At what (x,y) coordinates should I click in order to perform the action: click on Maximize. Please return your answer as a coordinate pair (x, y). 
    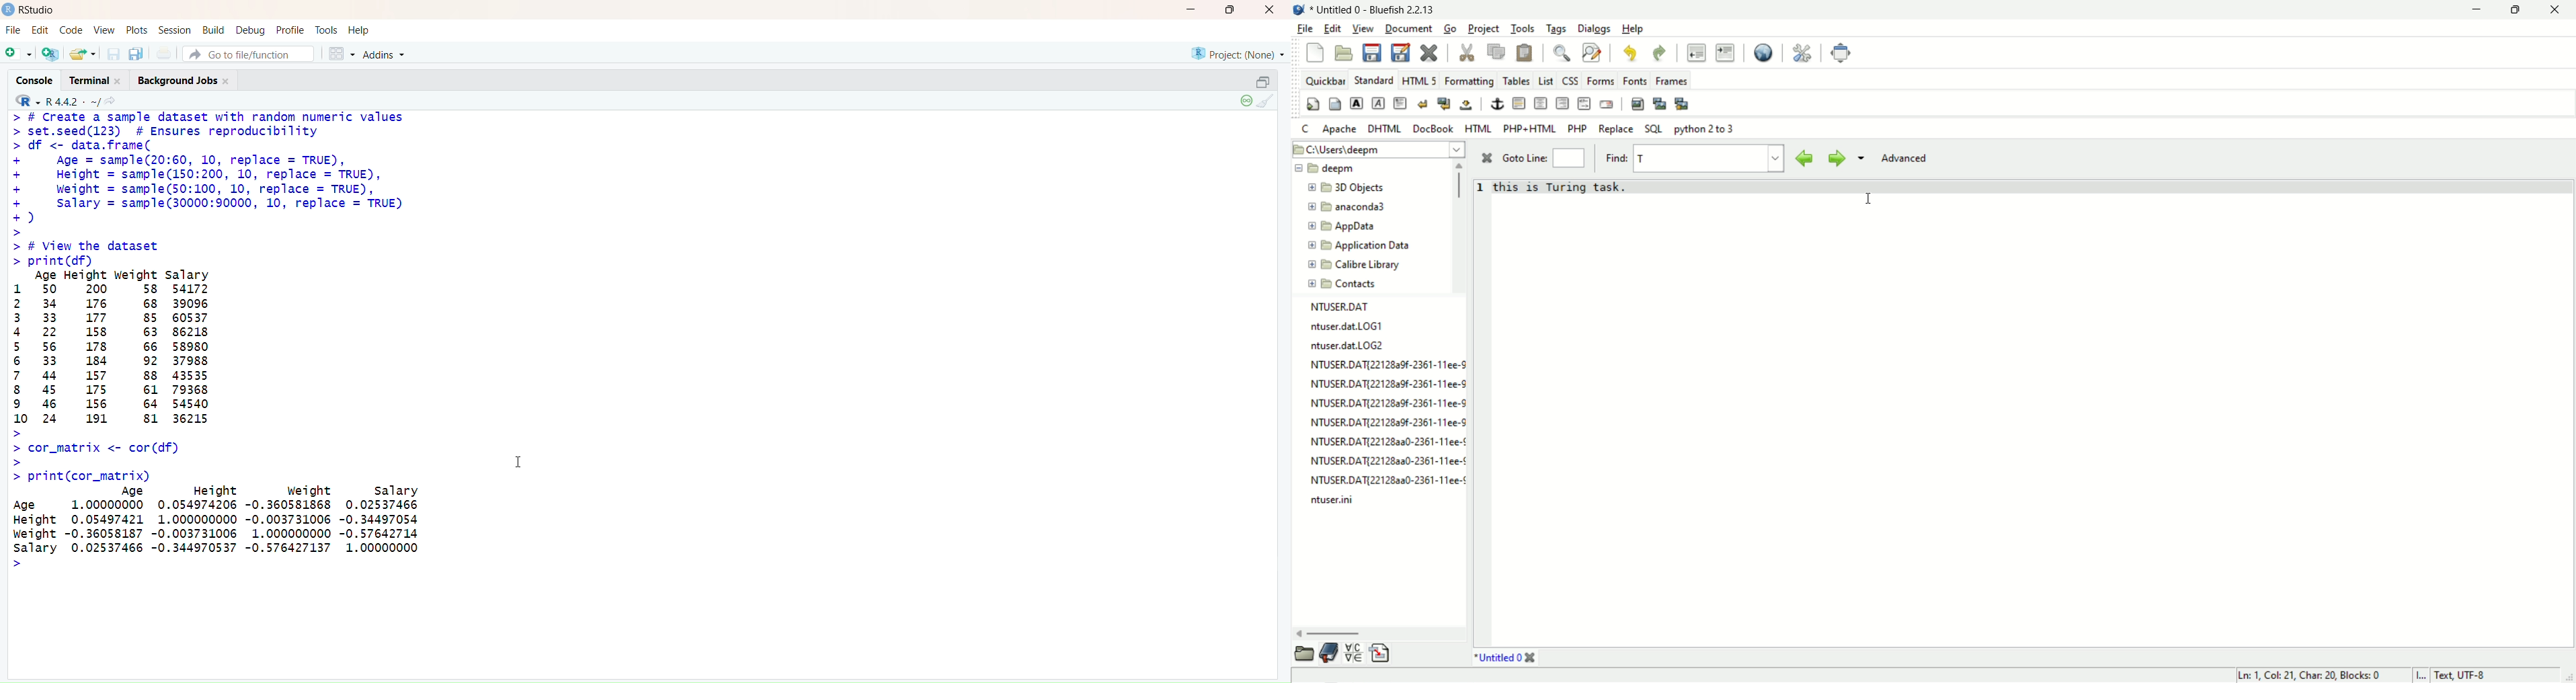
    Looking at the image, I should click on (1230, 10).